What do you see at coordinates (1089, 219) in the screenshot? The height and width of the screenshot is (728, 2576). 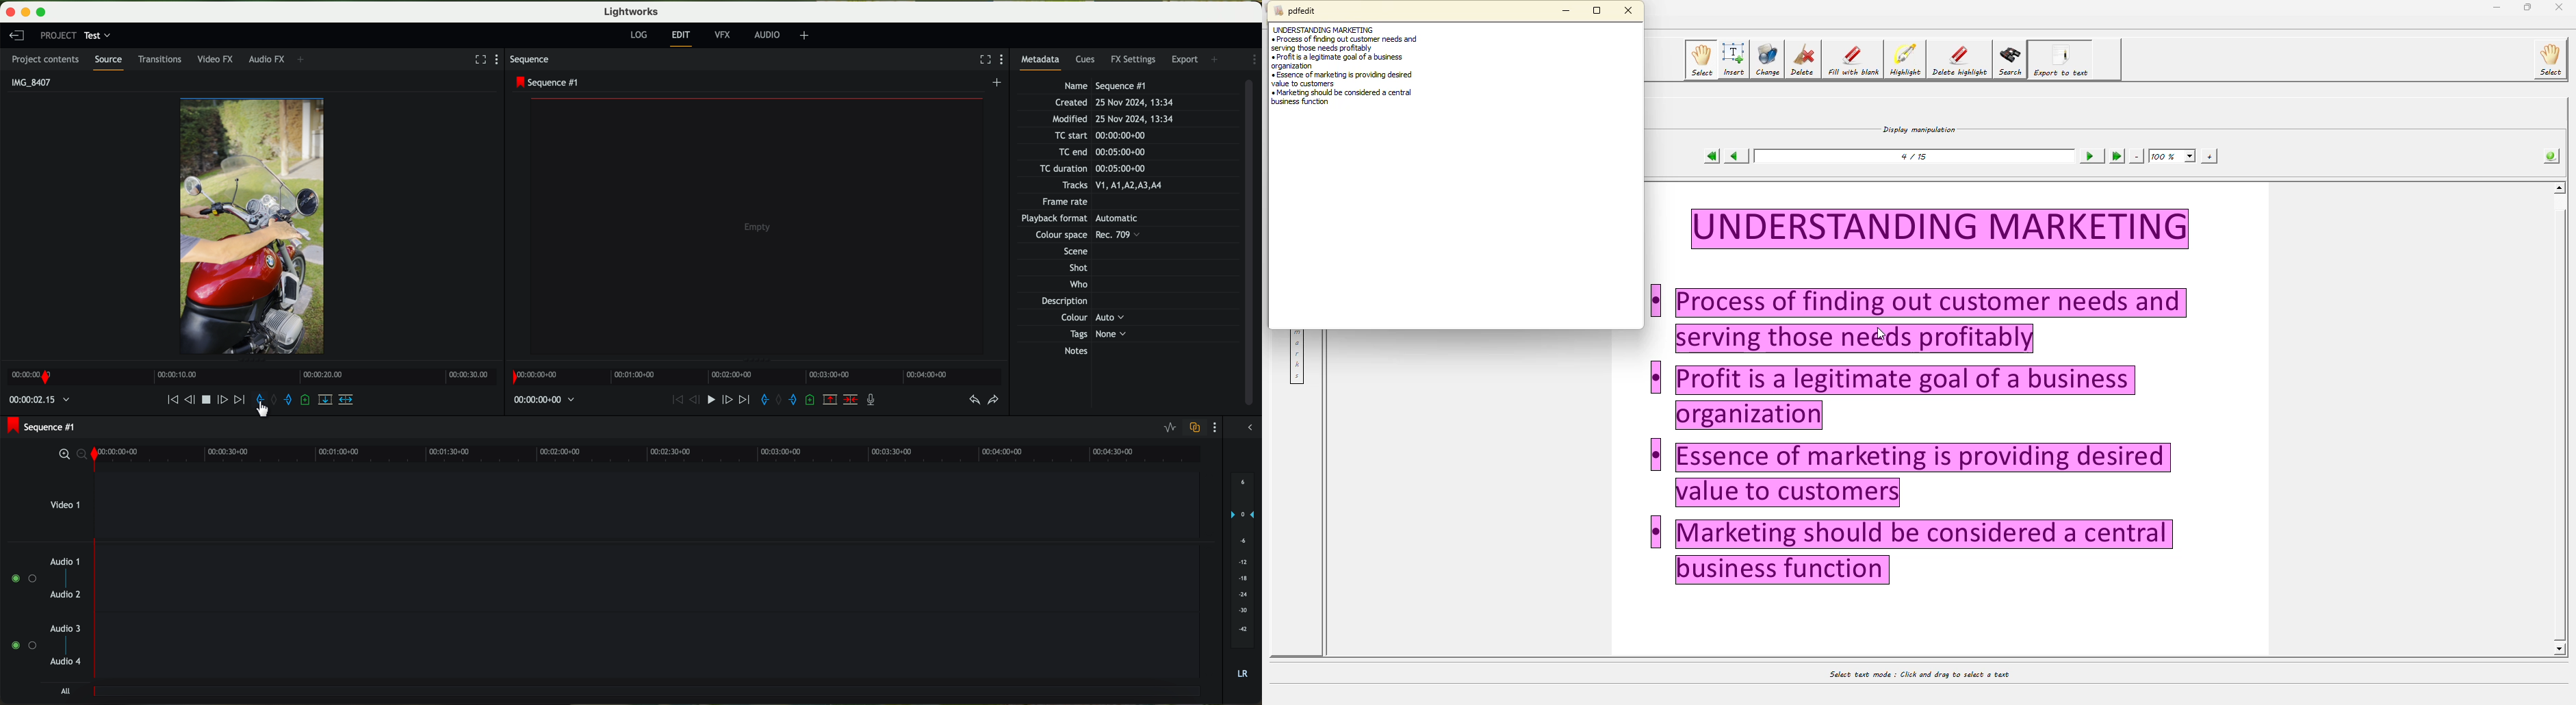 I see `` at bounding box center [1089, 219].